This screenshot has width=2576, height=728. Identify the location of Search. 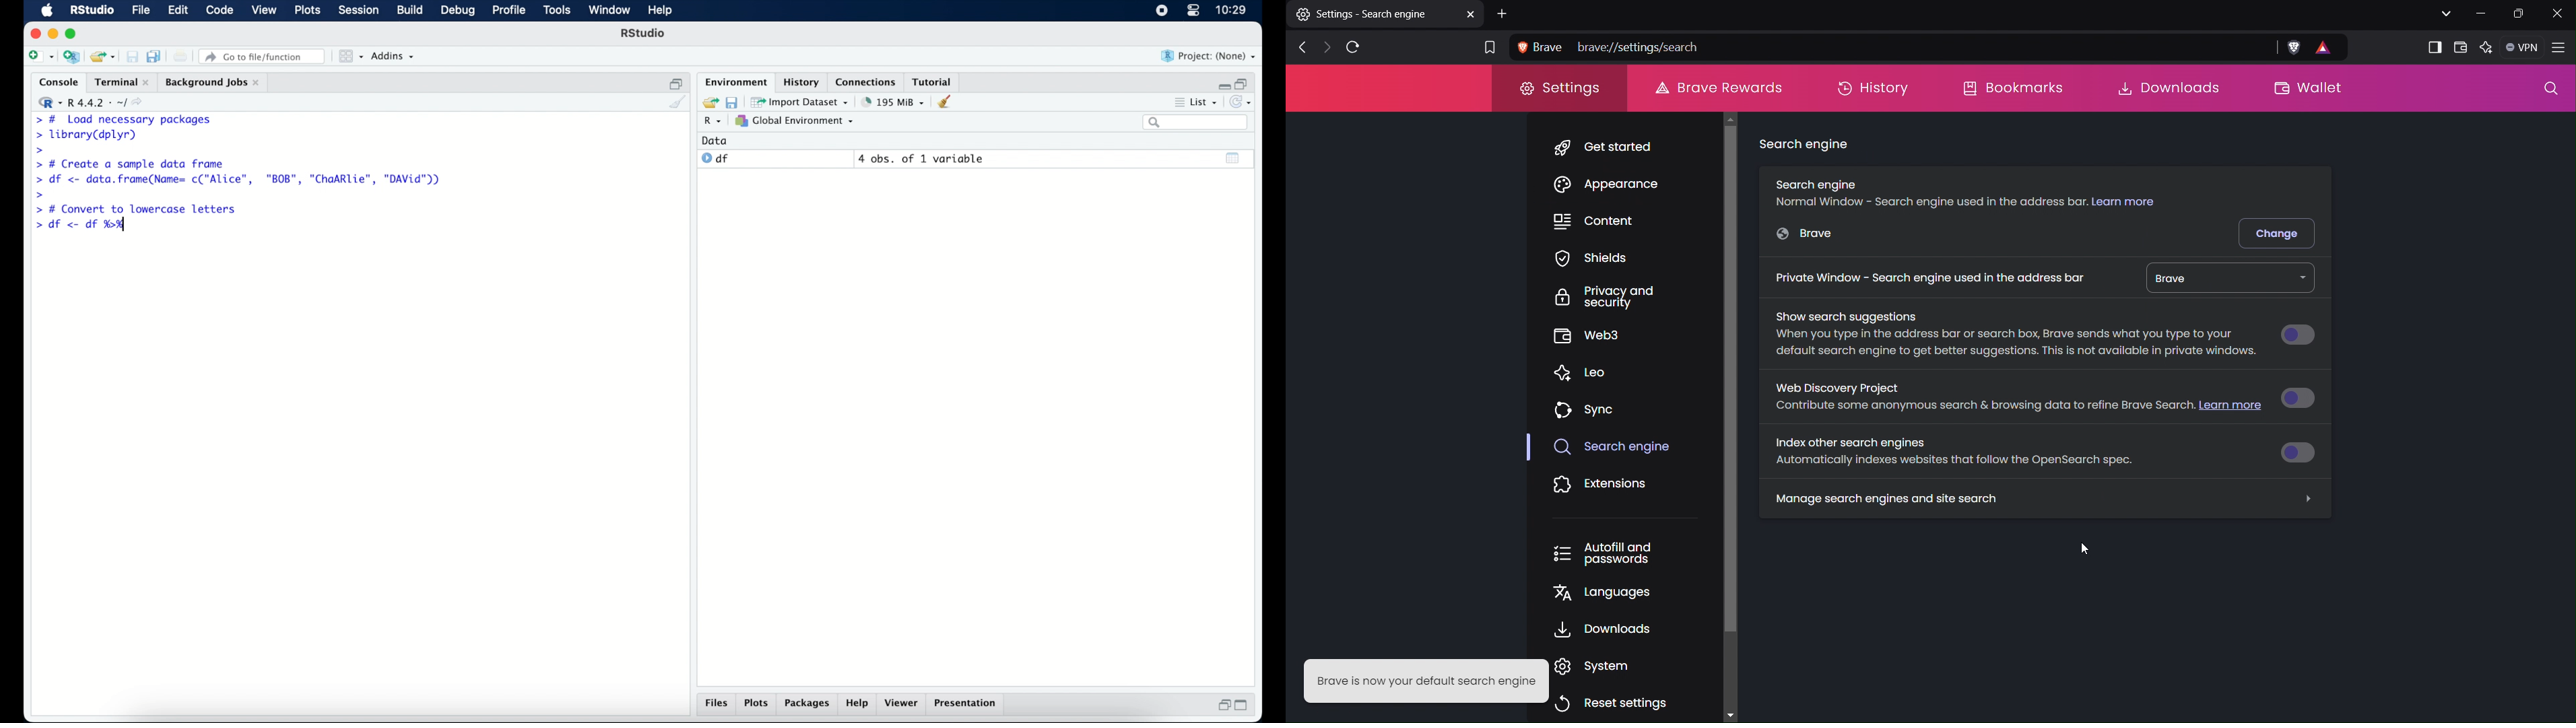
(2547, 91).